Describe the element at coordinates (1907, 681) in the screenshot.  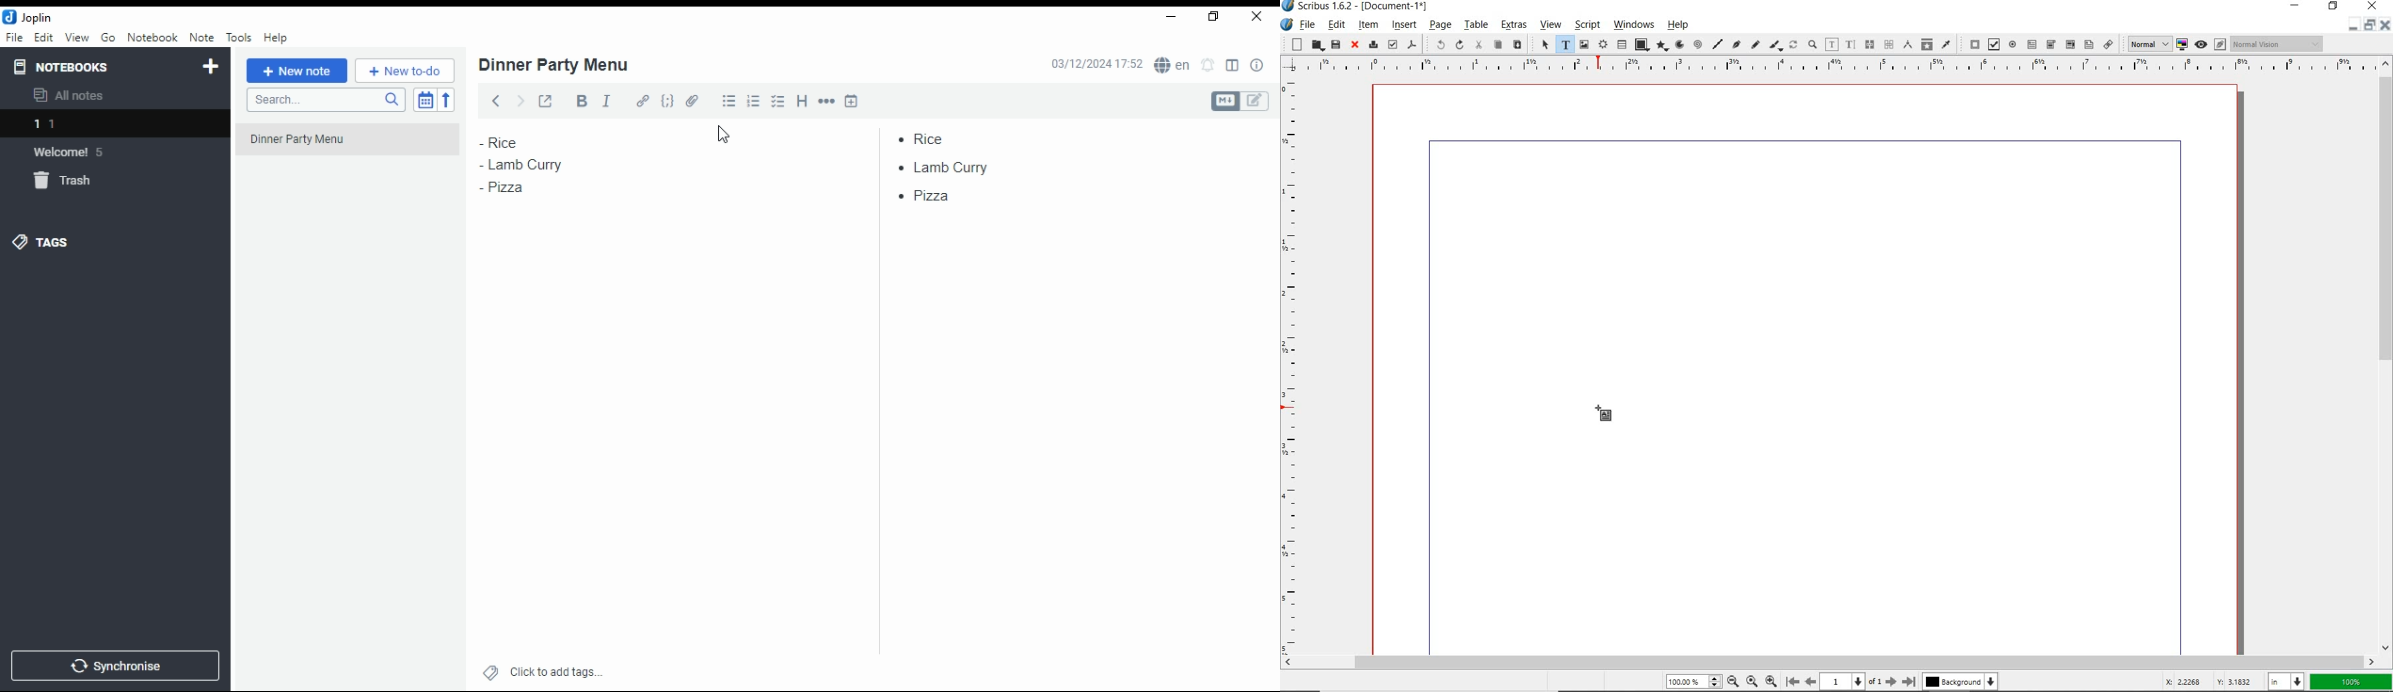
I see `Last page` at that location.